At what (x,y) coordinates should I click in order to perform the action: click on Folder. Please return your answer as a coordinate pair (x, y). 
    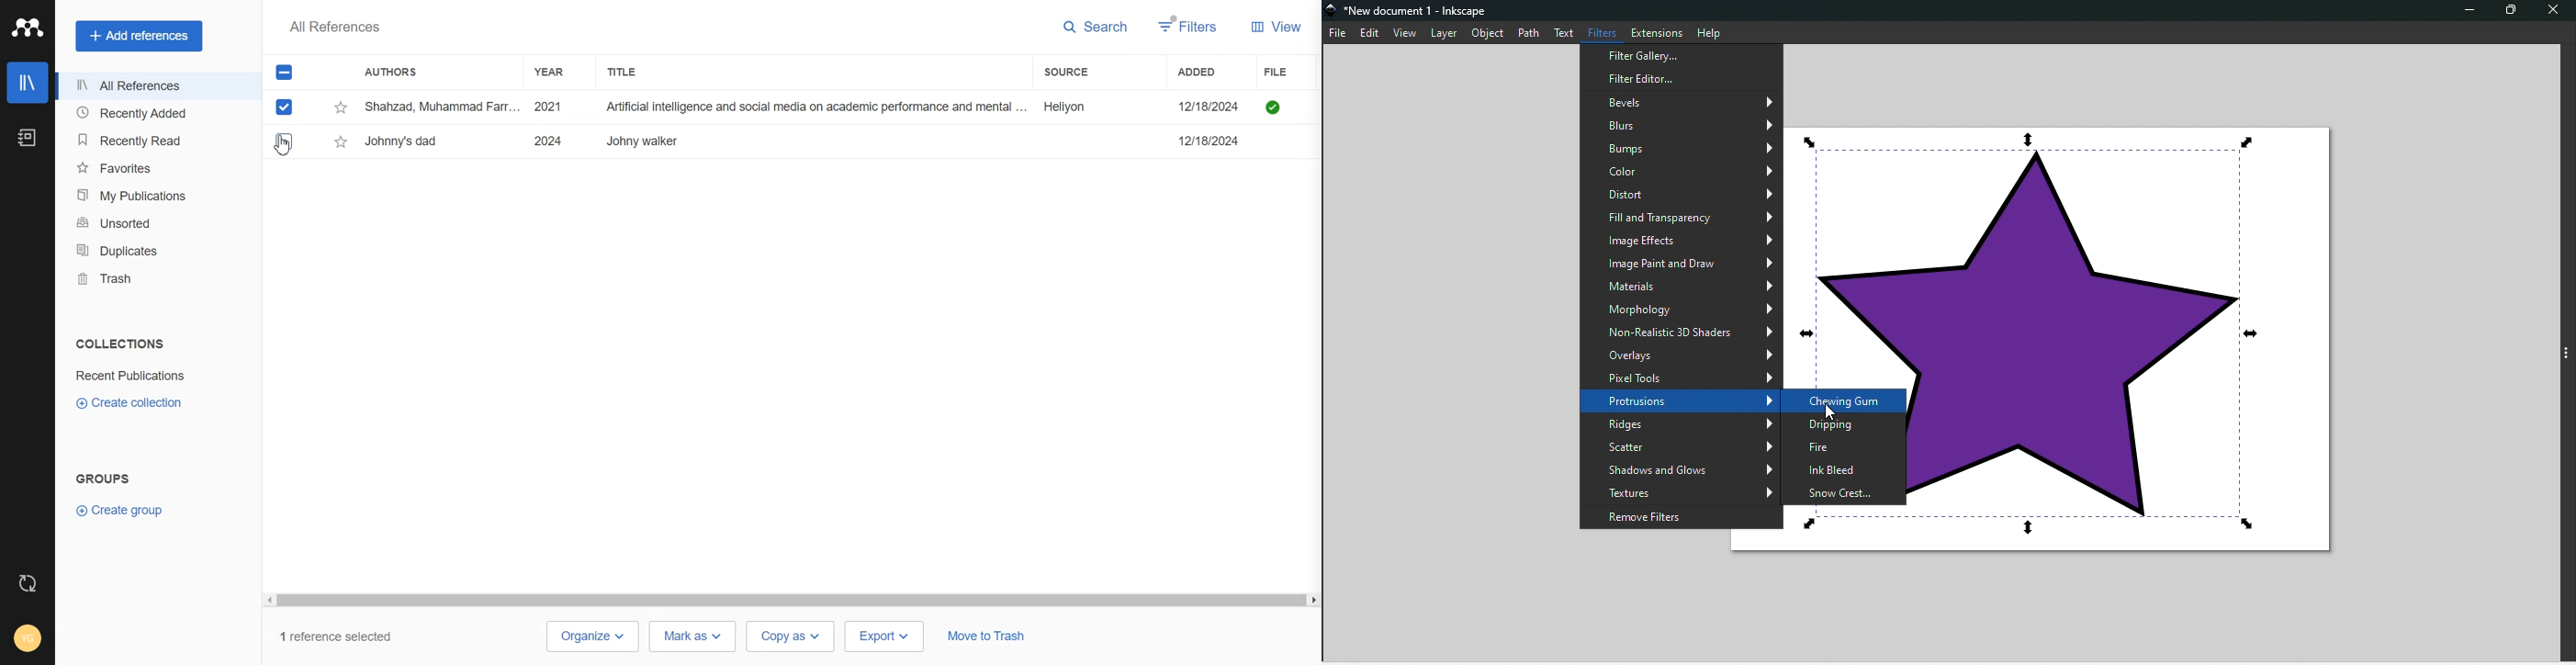
    Looking at the image, I should click on (133, 376).